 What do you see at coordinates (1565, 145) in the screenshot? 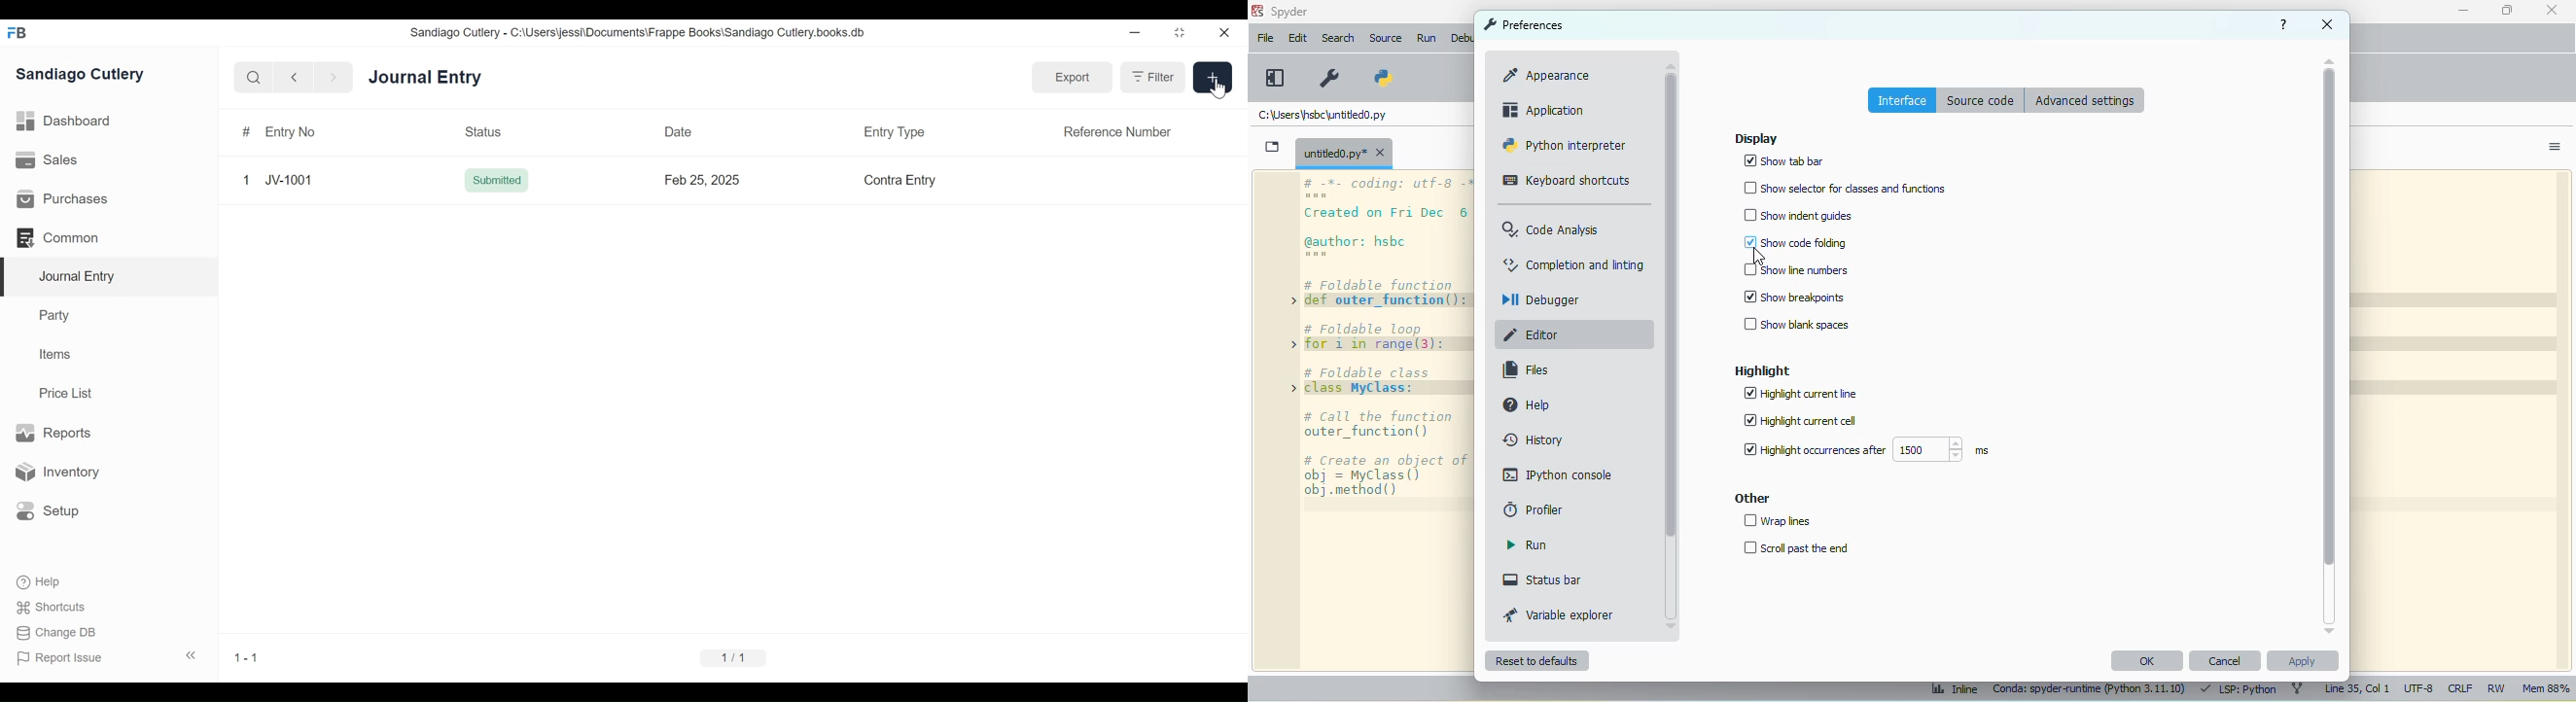
I see `python interpreter` at bounding box center [1565, 145].